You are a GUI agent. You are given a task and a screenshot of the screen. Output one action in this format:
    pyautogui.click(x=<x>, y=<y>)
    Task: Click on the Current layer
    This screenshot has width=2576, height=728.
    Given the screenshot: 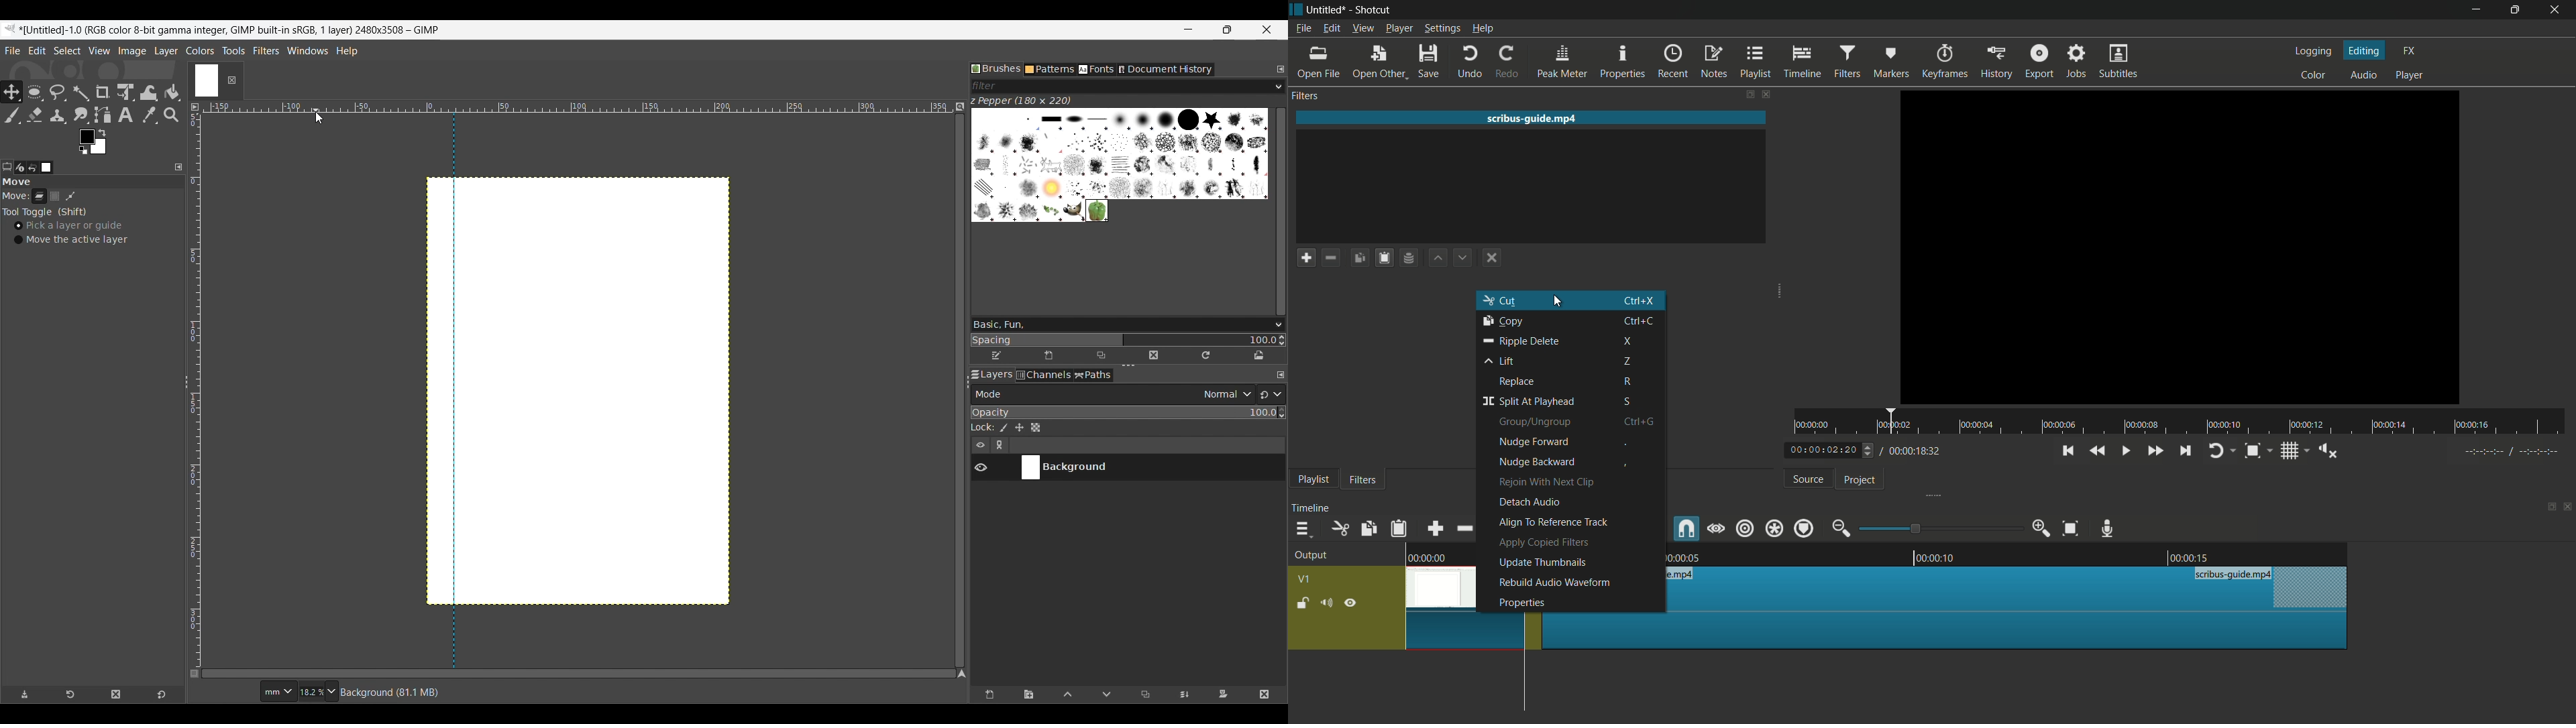 What is the action you would take?
    pyautogui.click(x=1138, y=468)
    